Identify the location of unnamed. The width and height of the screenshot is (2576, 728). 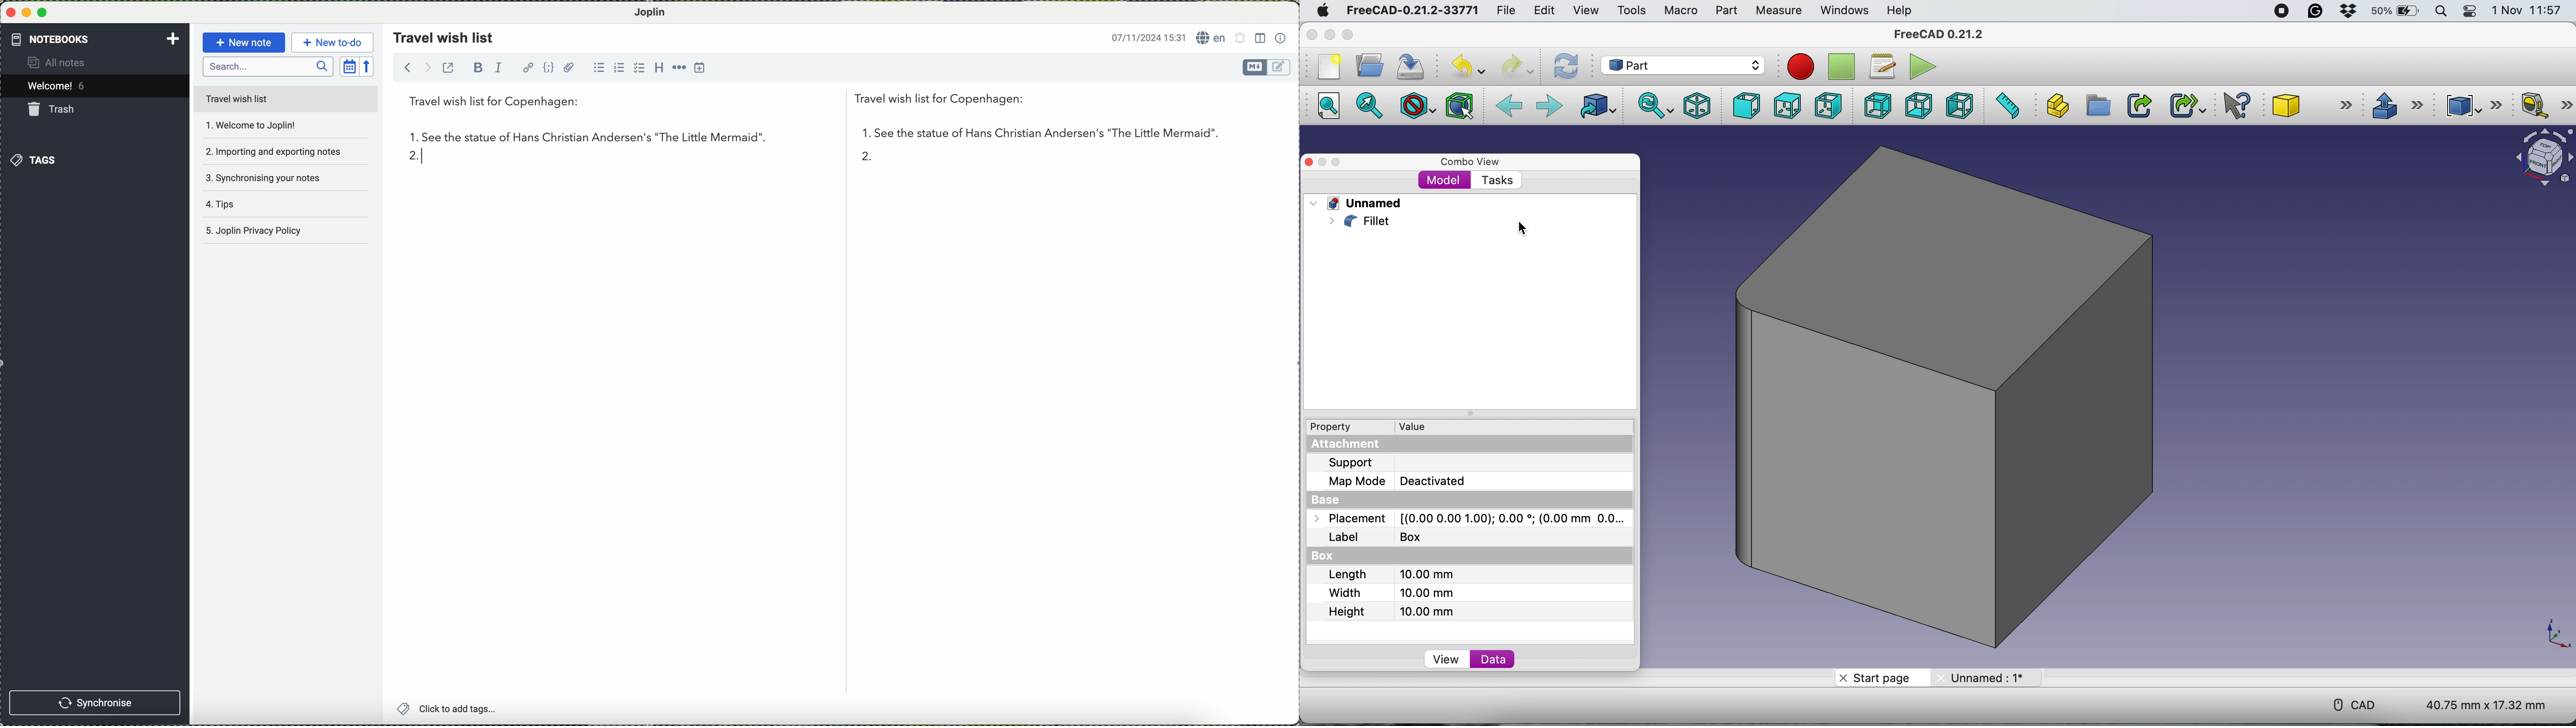
(1363, 204).